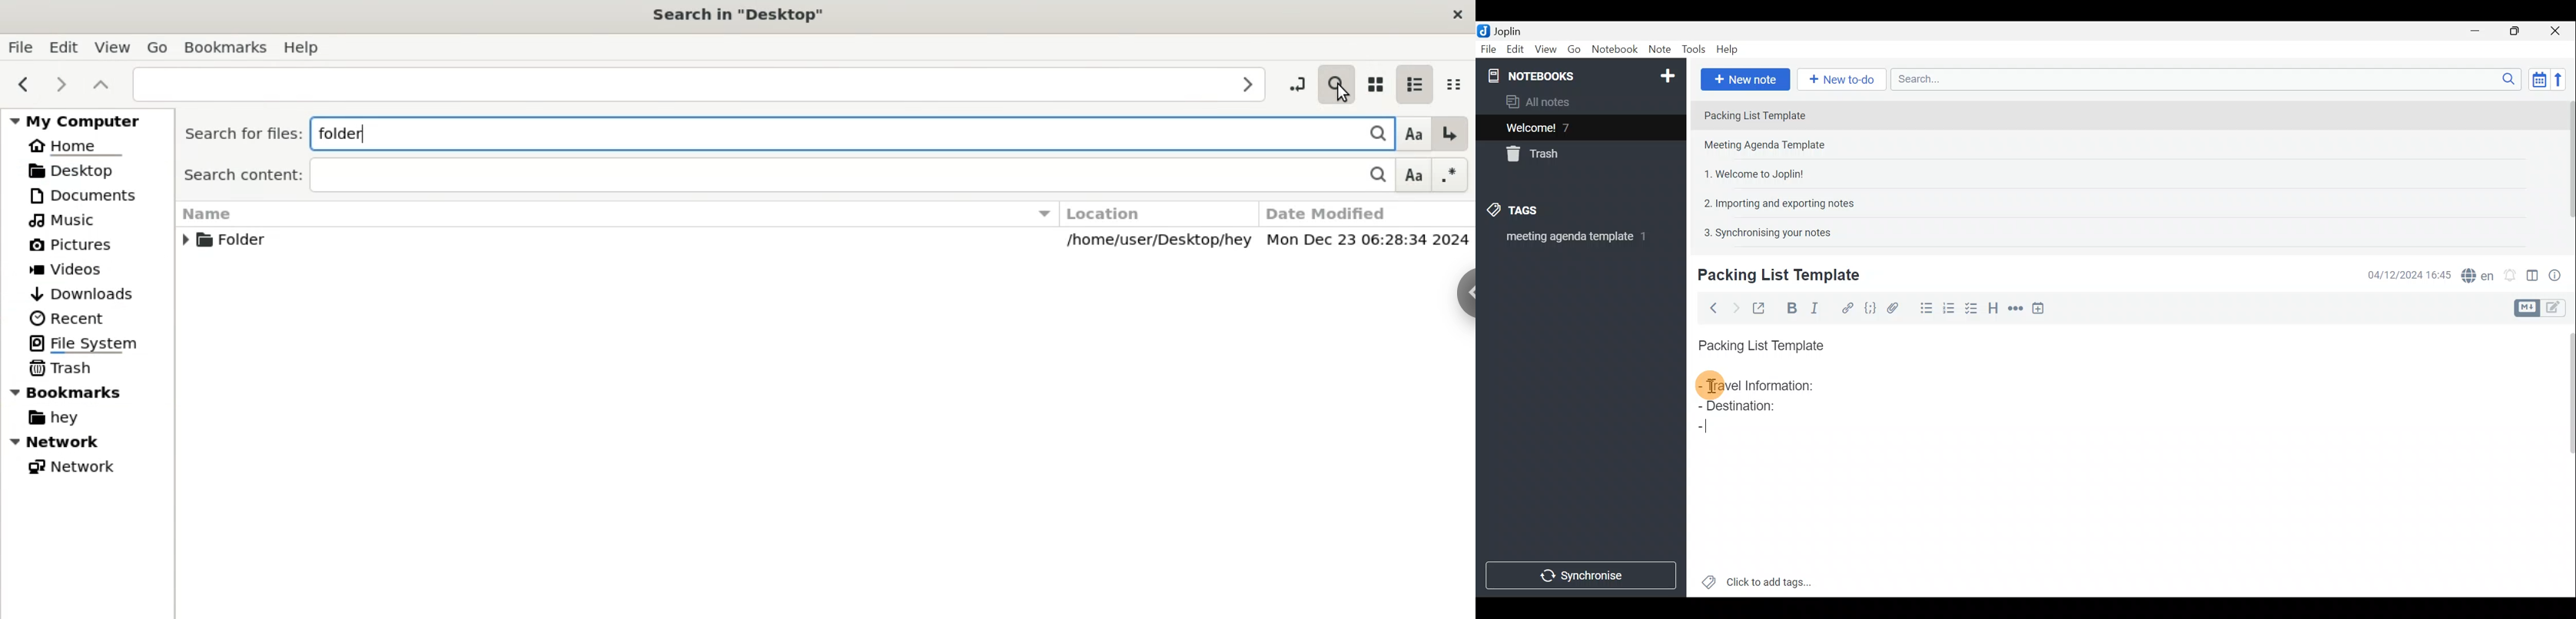 Image resolution: width=2576 pixels, height=644 pixels. Describe the element at coordinates (1710, 430) in the screenshot. I see `Cursor` at that location.